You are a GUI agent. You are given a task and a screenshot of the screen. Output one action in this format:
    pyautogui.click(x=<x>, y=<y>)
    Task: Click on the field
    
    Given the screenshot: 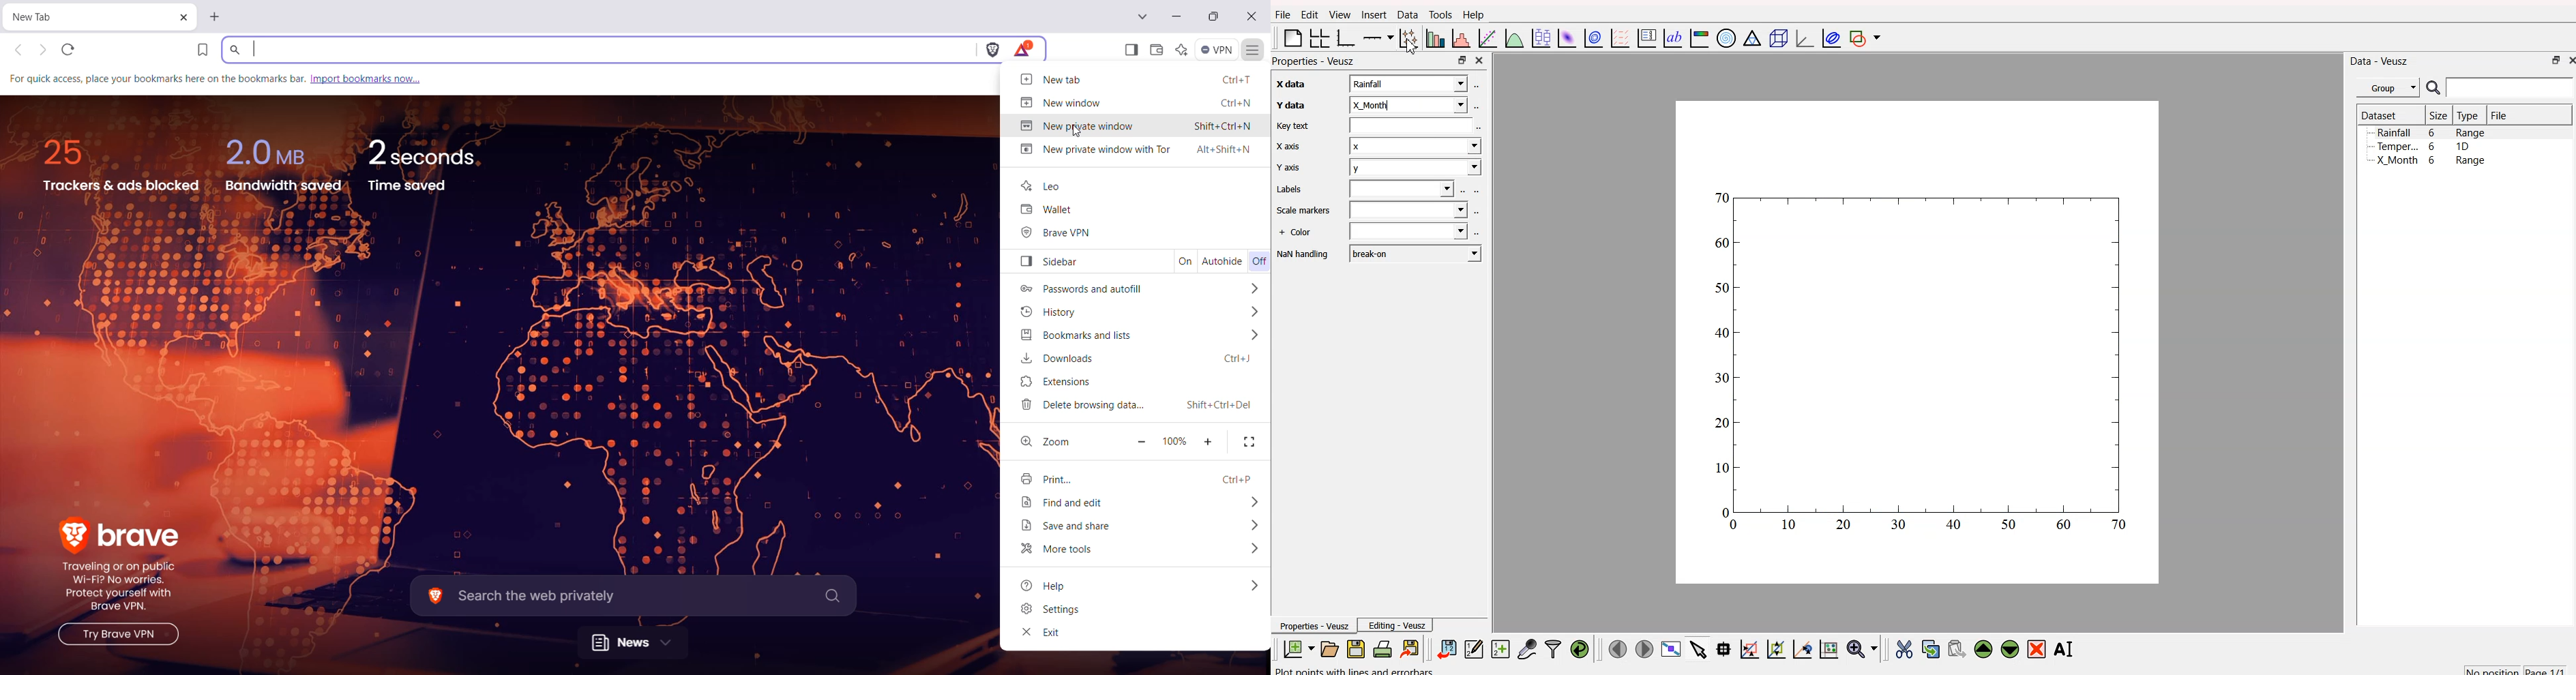 What is the action you would take?
    pyautogui.click(x=1412, y=129)
    